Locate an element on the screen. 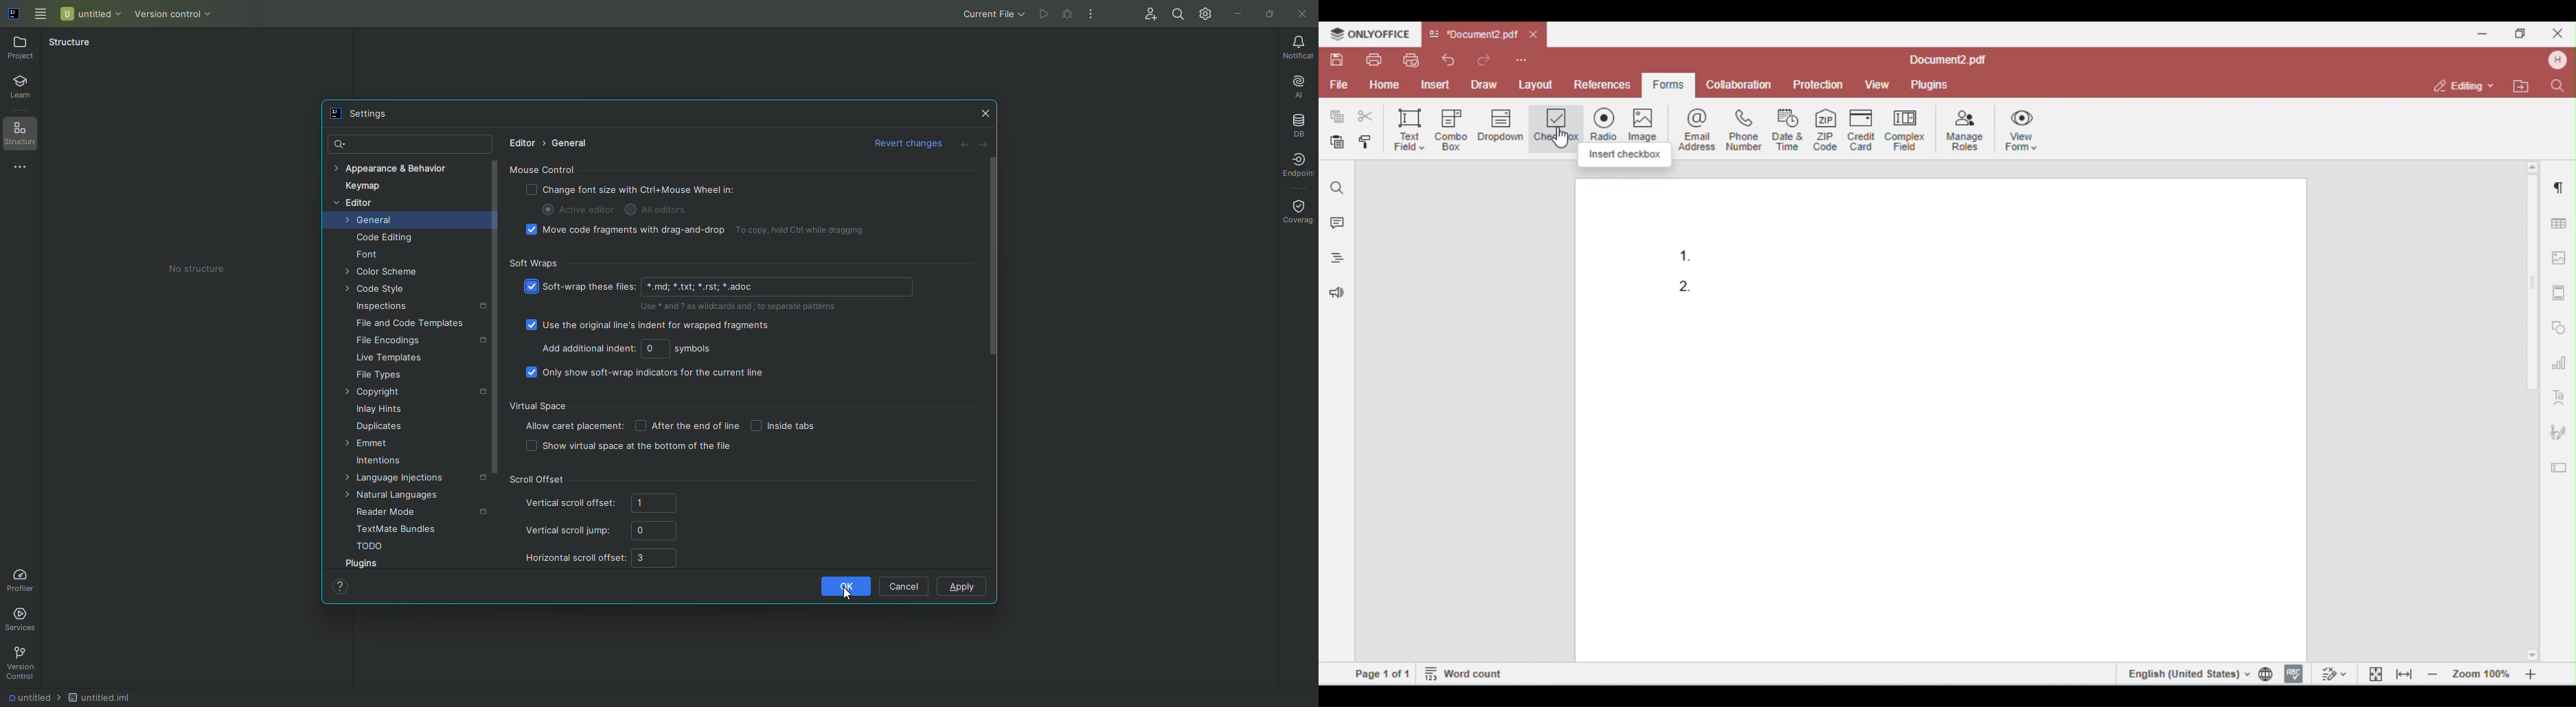 This screenshot has height=728, width=2576. Updates and Settings is located at coordinates (1208, 17).